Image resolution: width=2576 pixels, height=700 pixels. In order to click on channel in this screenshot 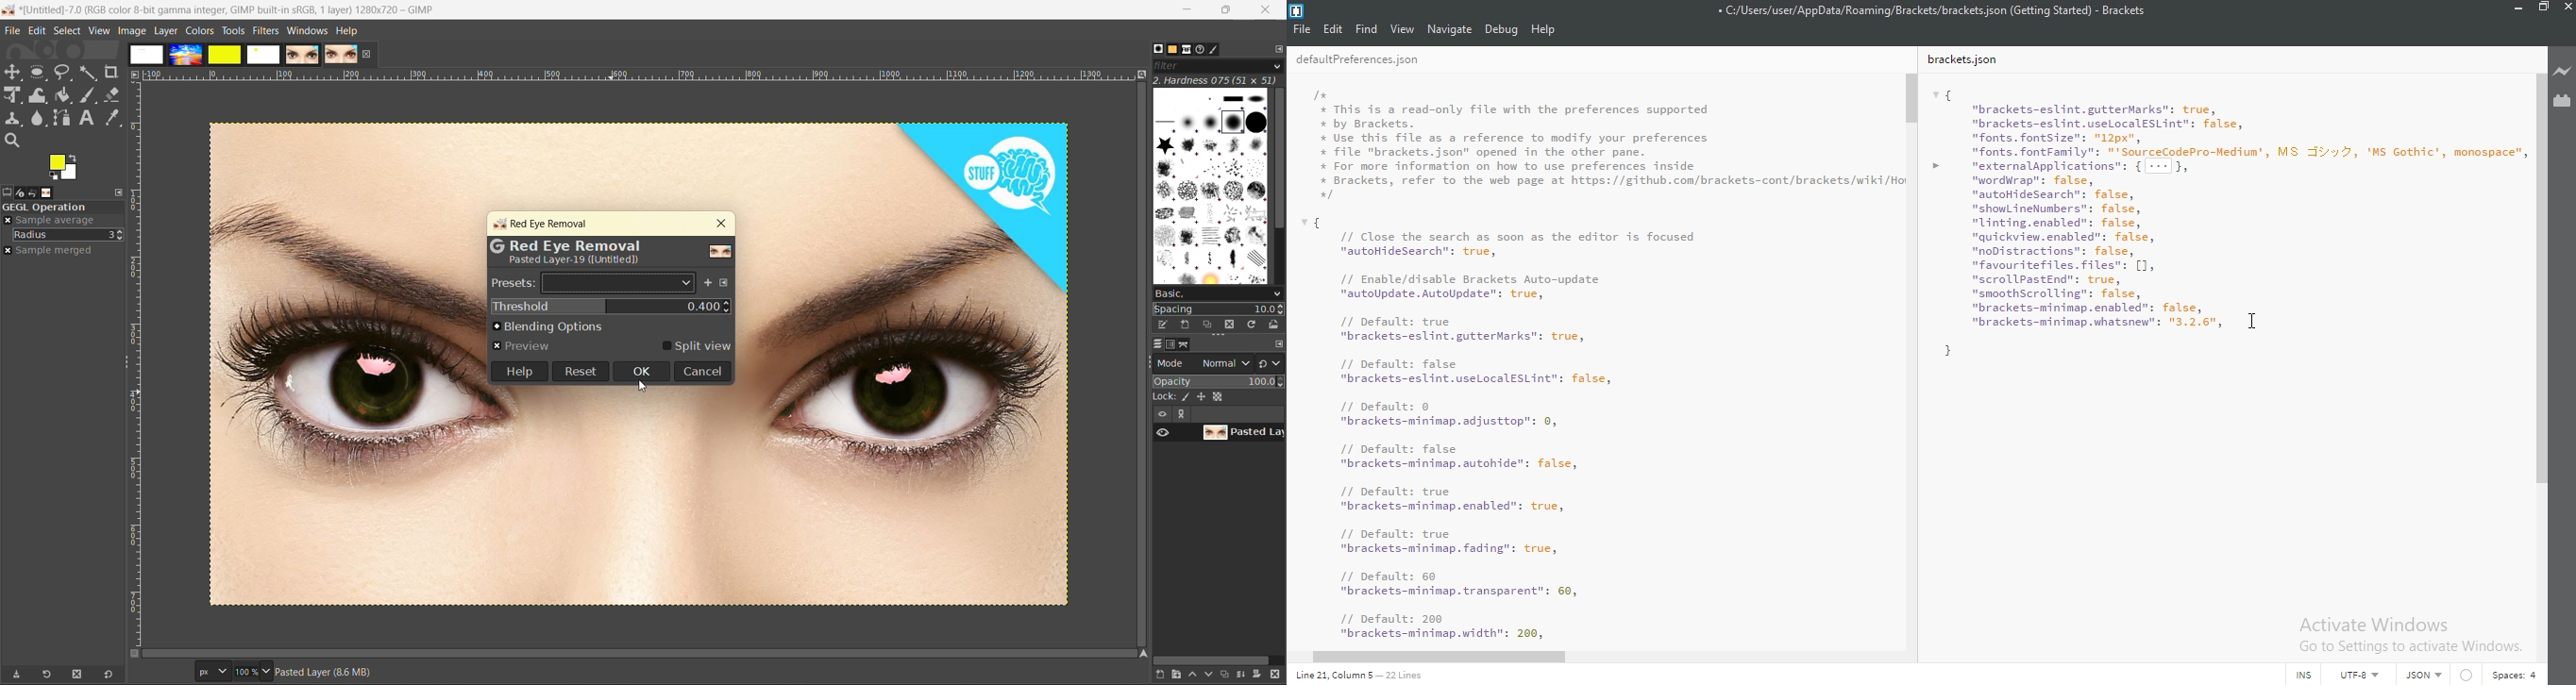, I will do `click(1171, 345)`.